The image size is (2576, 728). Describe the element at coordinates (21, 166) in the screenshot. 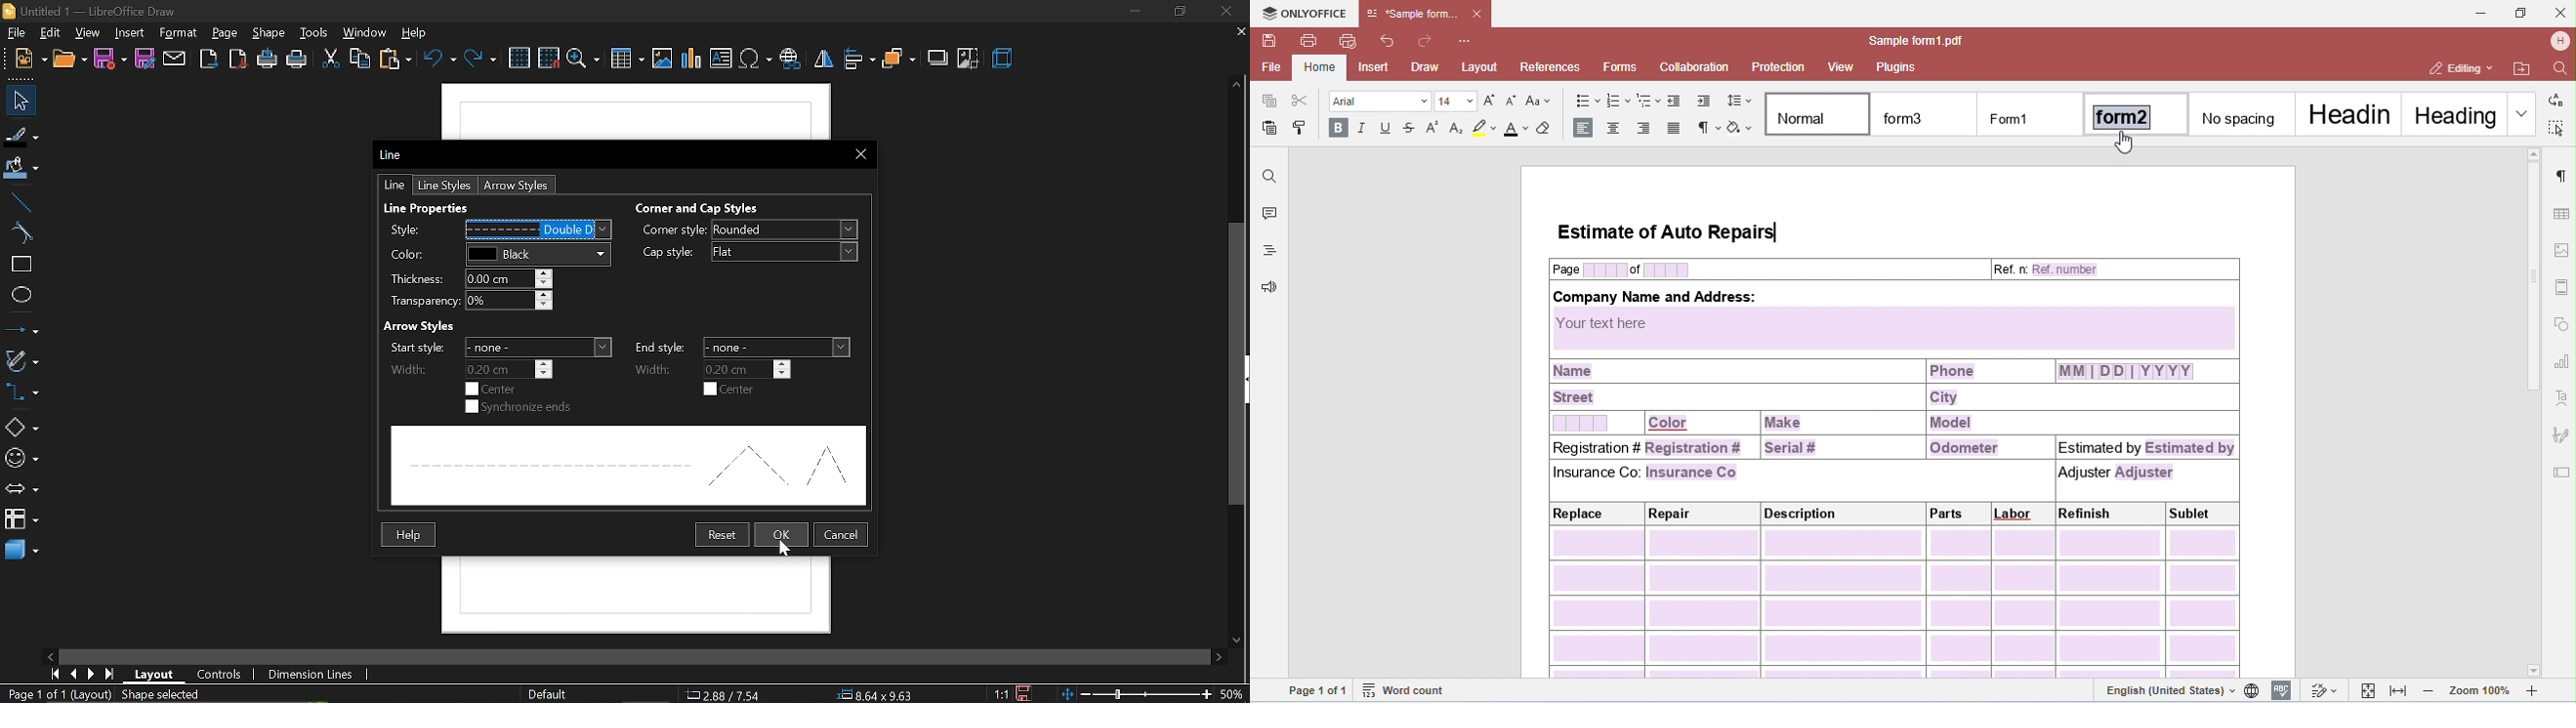

I see `fill color` at that location.